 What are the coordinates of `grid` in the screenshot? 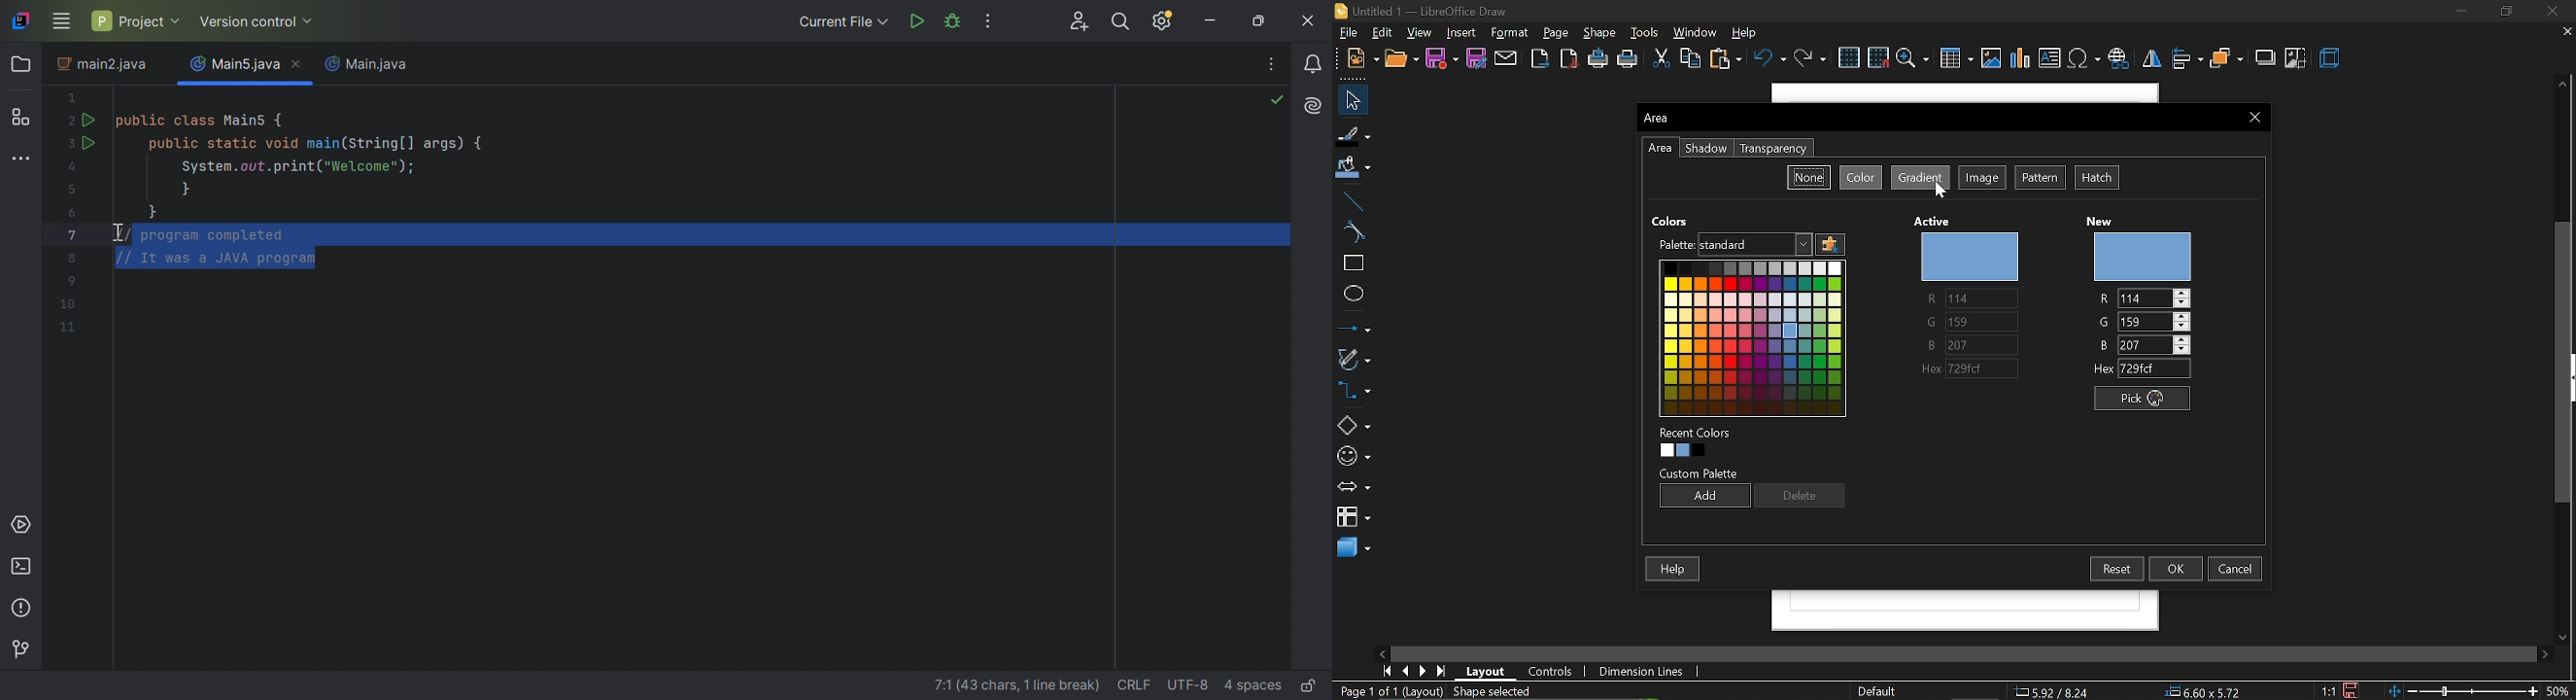 It's located at (1848, 57).